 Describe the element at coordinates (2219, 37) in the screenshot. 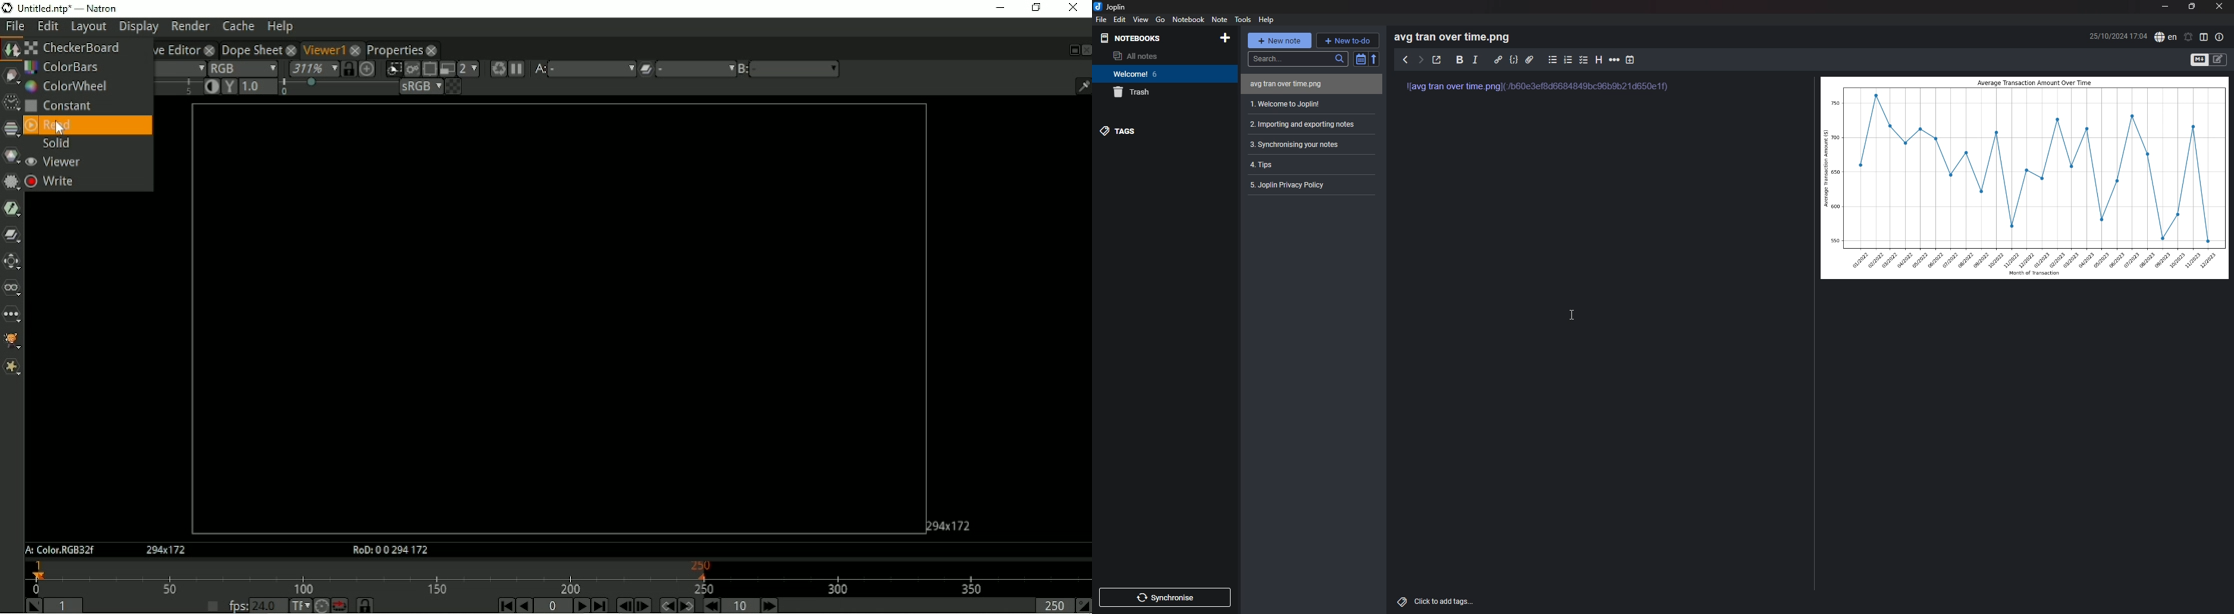

I see `note properties` at that location.